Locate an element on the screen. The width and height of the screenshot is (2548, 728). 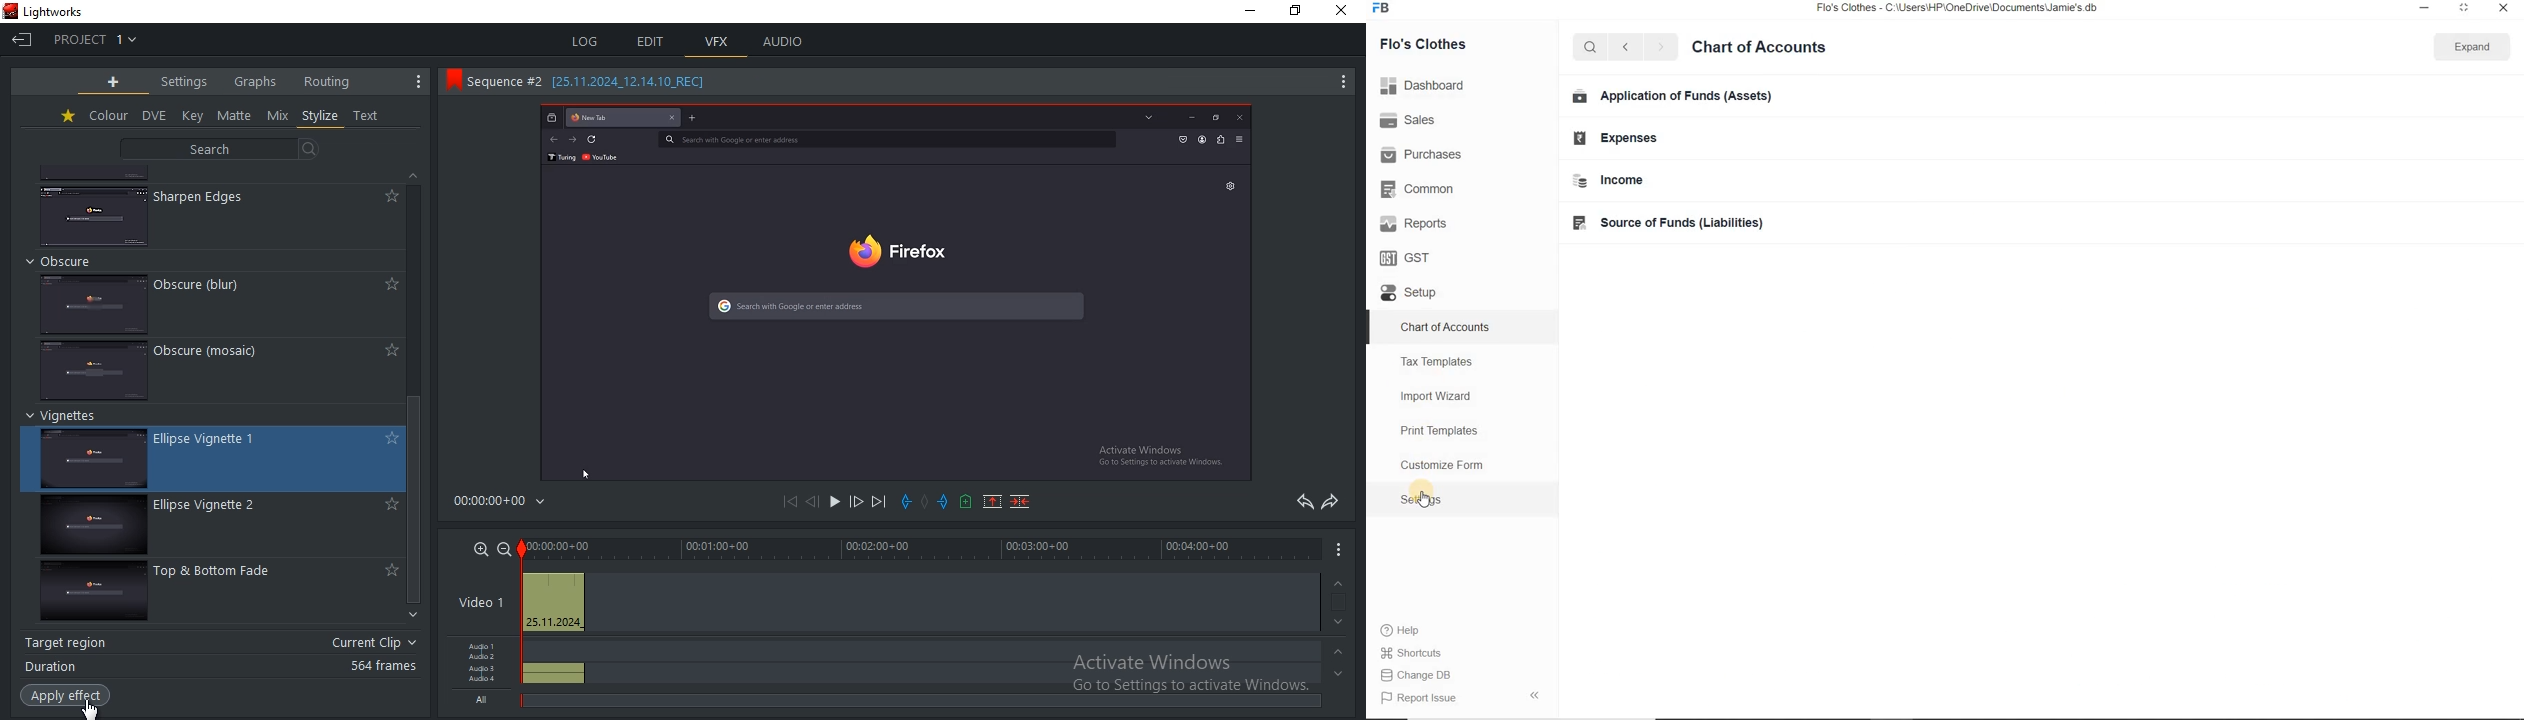
Help is located at coordinates (1400, 630).